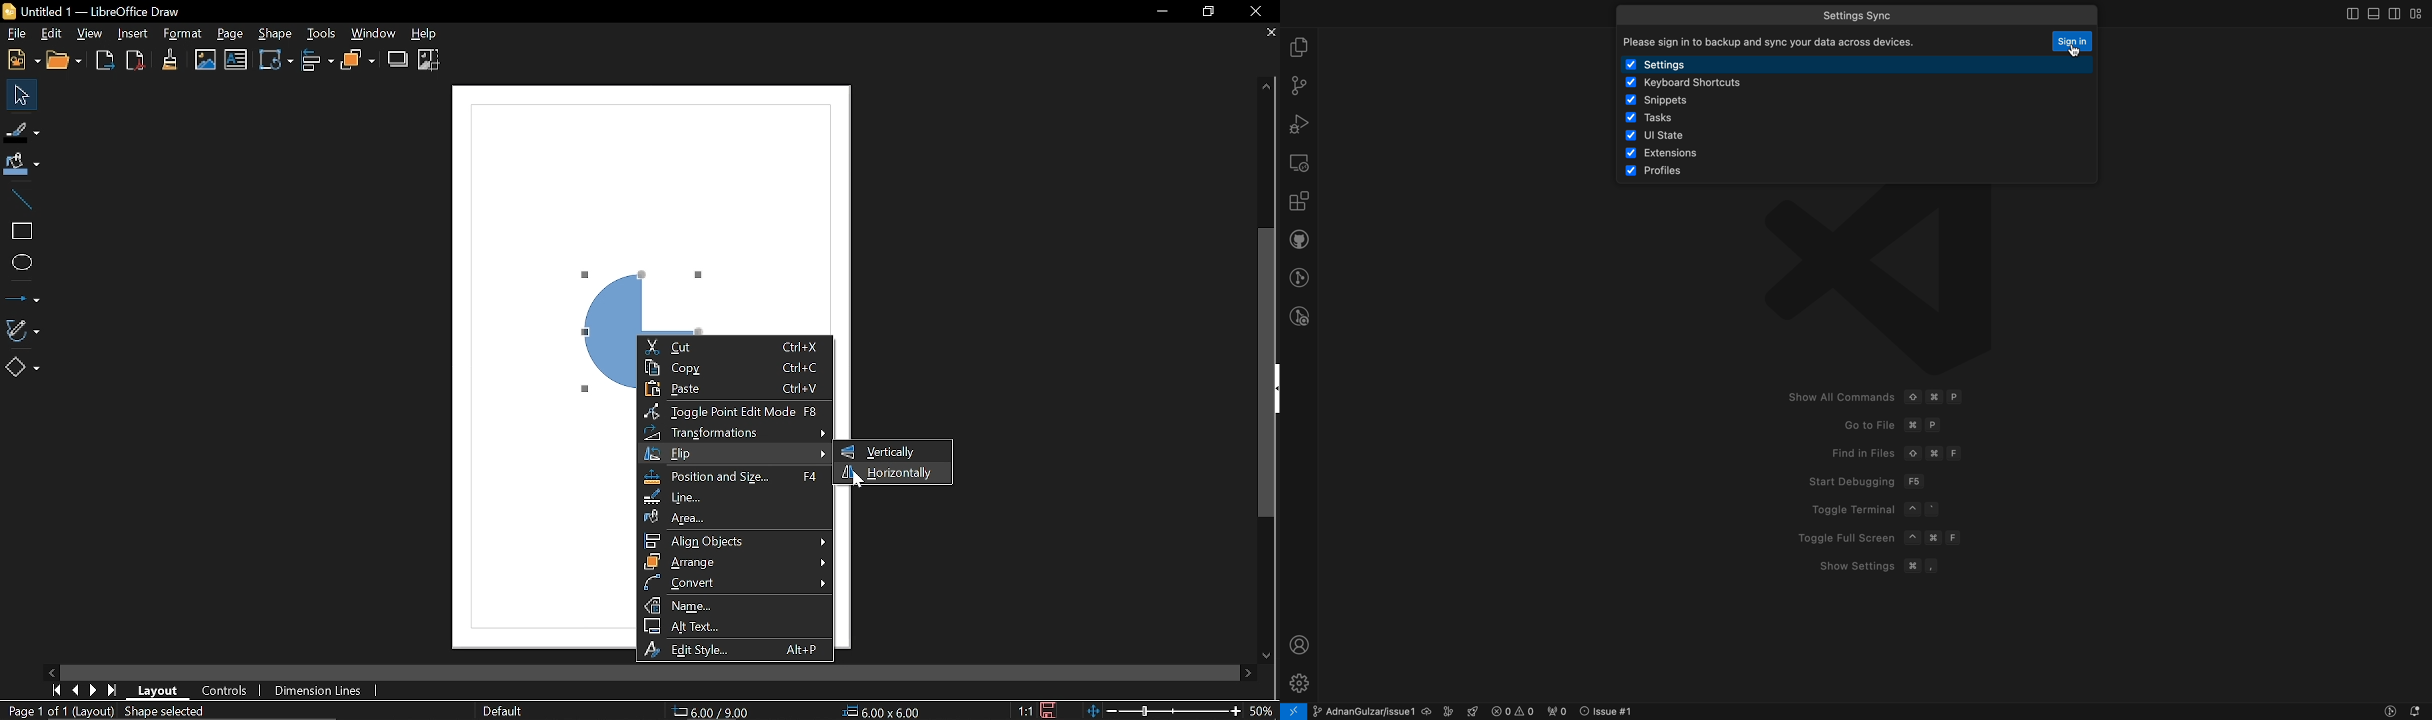  Describe the element at coordinates (733, 433) in the screenshot. I see `Transformation` at that location.